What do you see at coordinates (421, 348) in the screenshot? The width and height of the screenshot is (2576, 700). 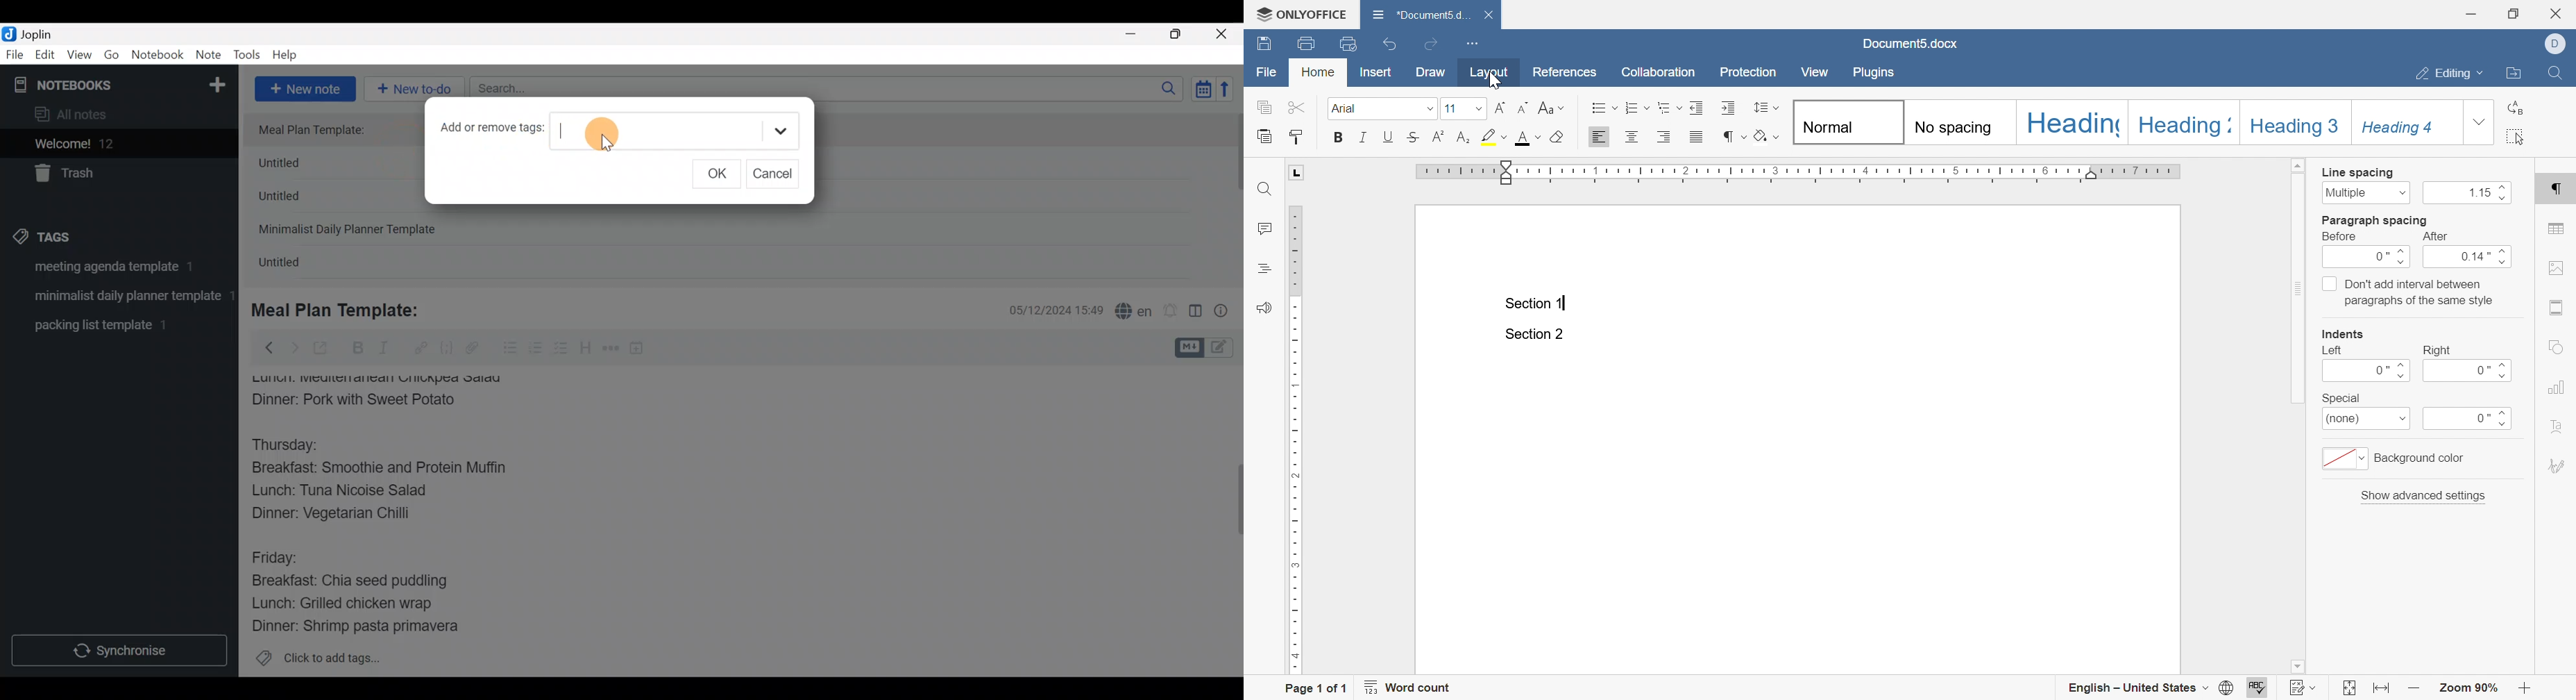 I see `Hyperlink` at bounding box center [421, 348].